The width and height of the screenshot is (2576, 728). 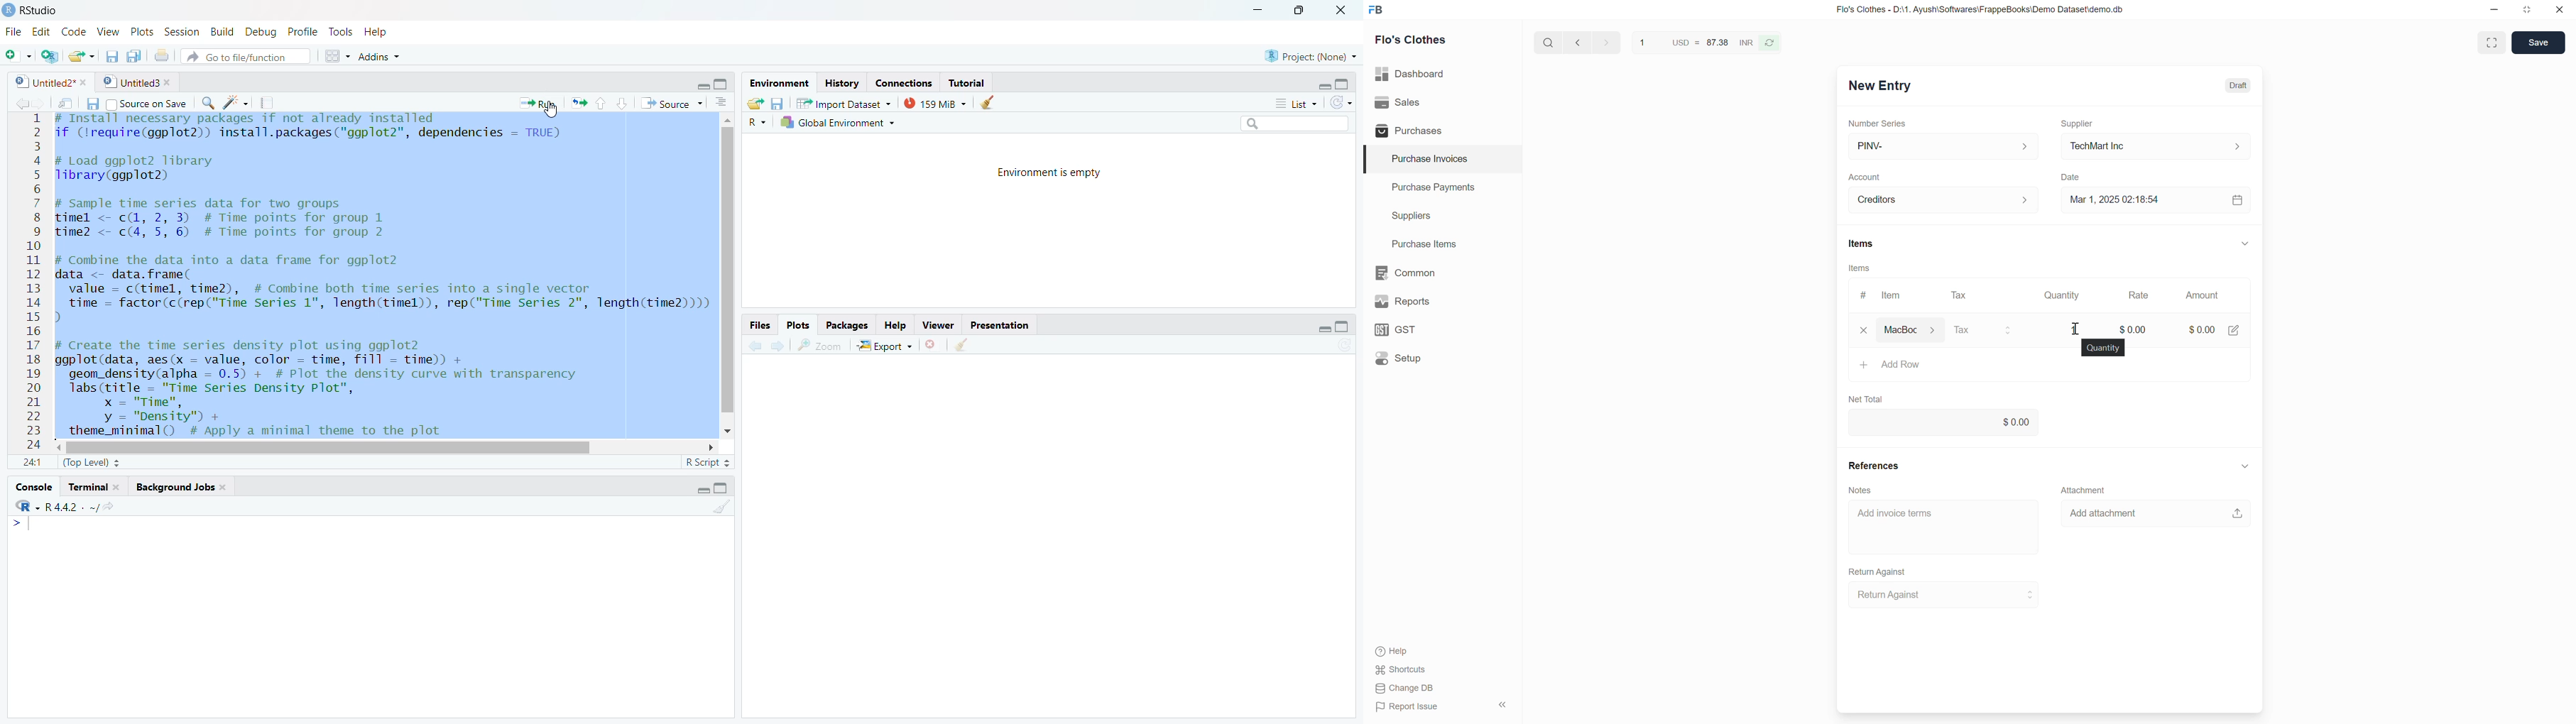 What do you see at coordinates (998, 325) in the screenshot?
I see `Presentation` at bounding box center [998, 325].